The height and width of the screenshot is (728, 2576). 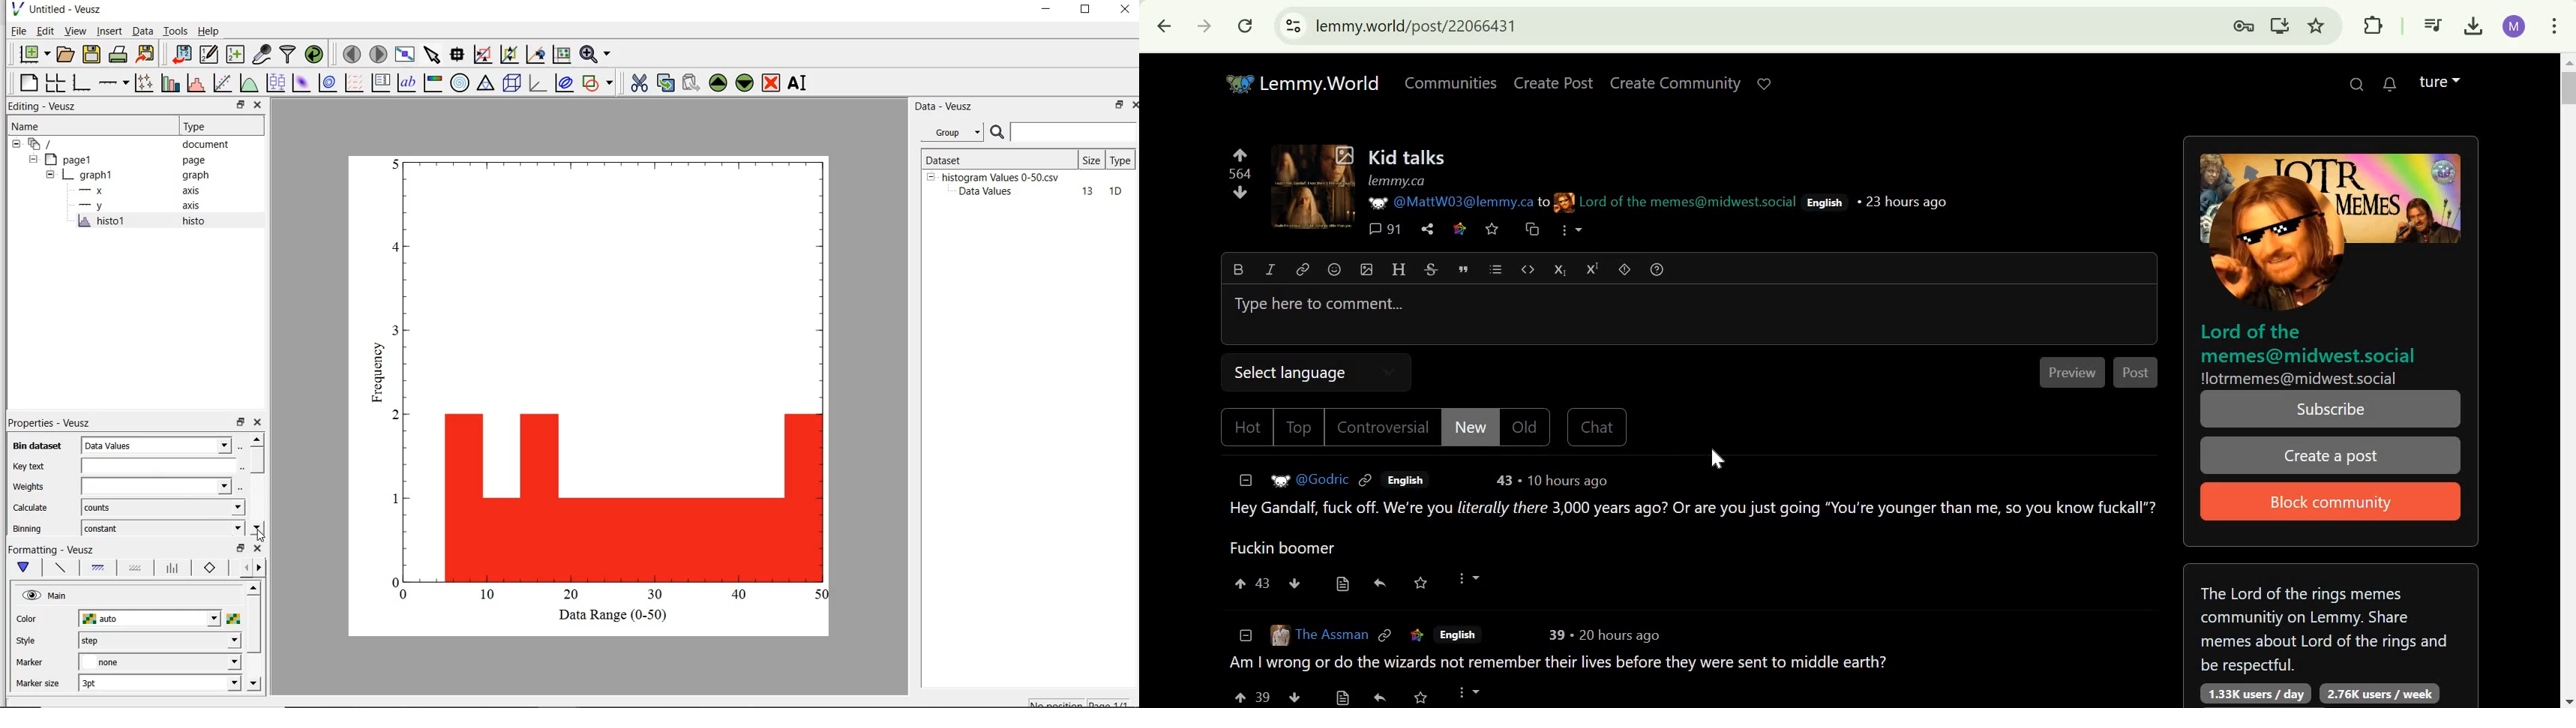 What do you see at coordinates (1468, 202) in the screenshot?
I see `@MattW03@lemmy.ca to` at bounding box center [1468, 202].